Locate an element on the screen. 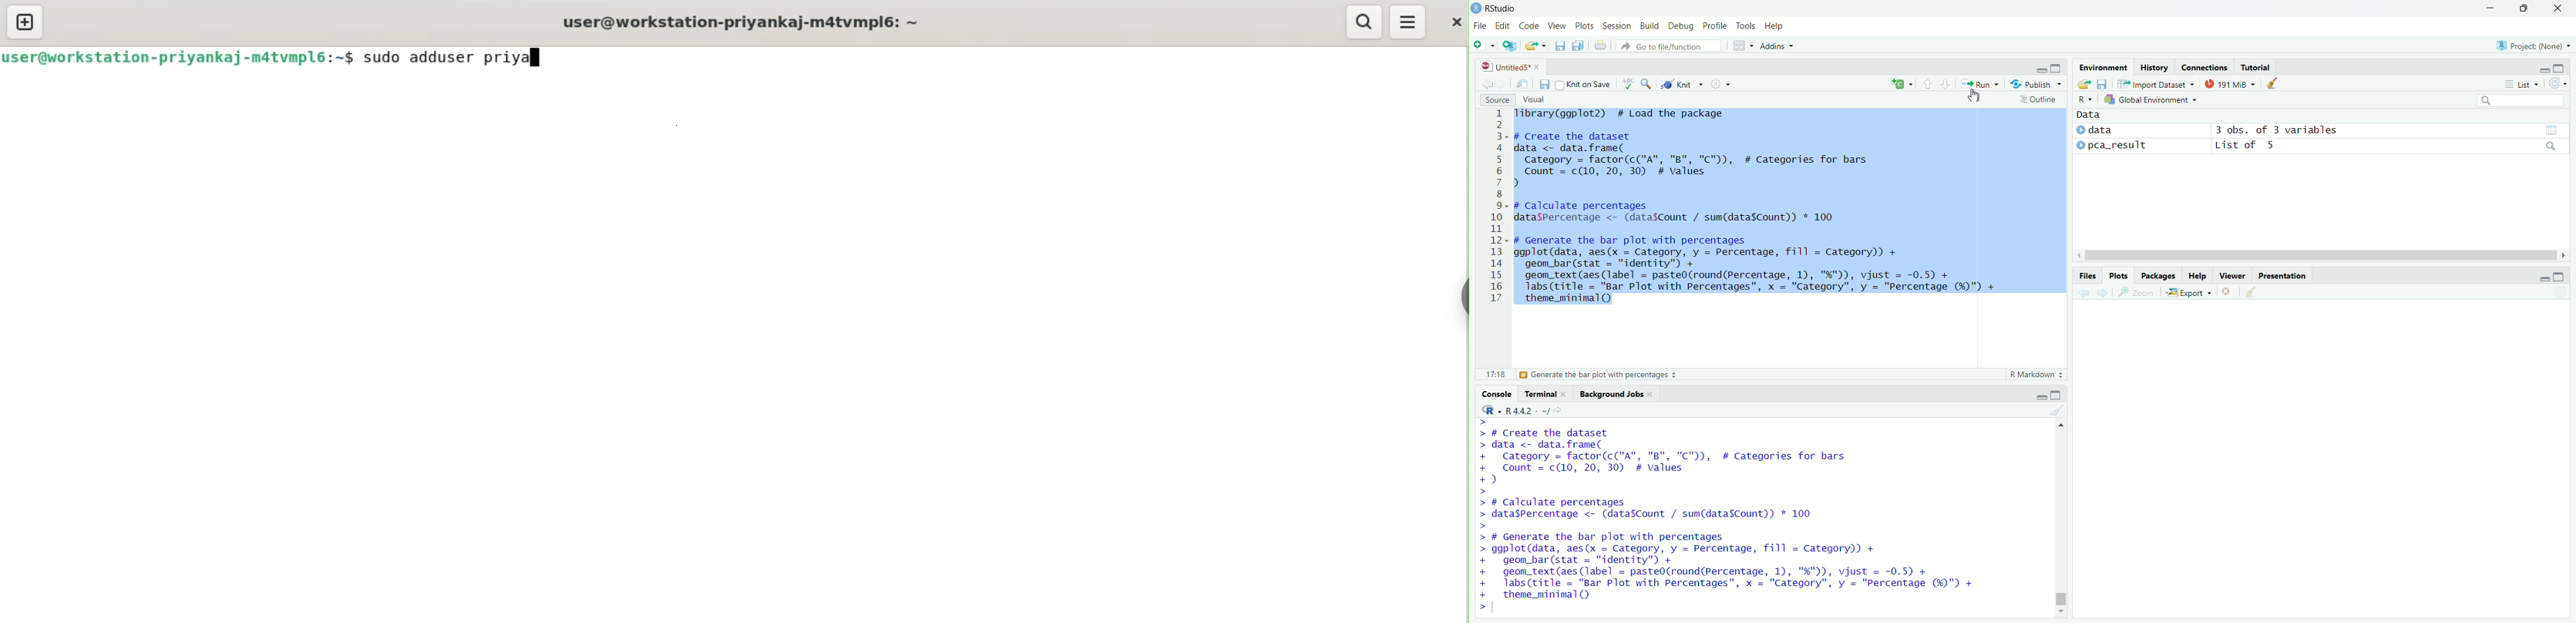  outline is located at coordinates (2038, 101).